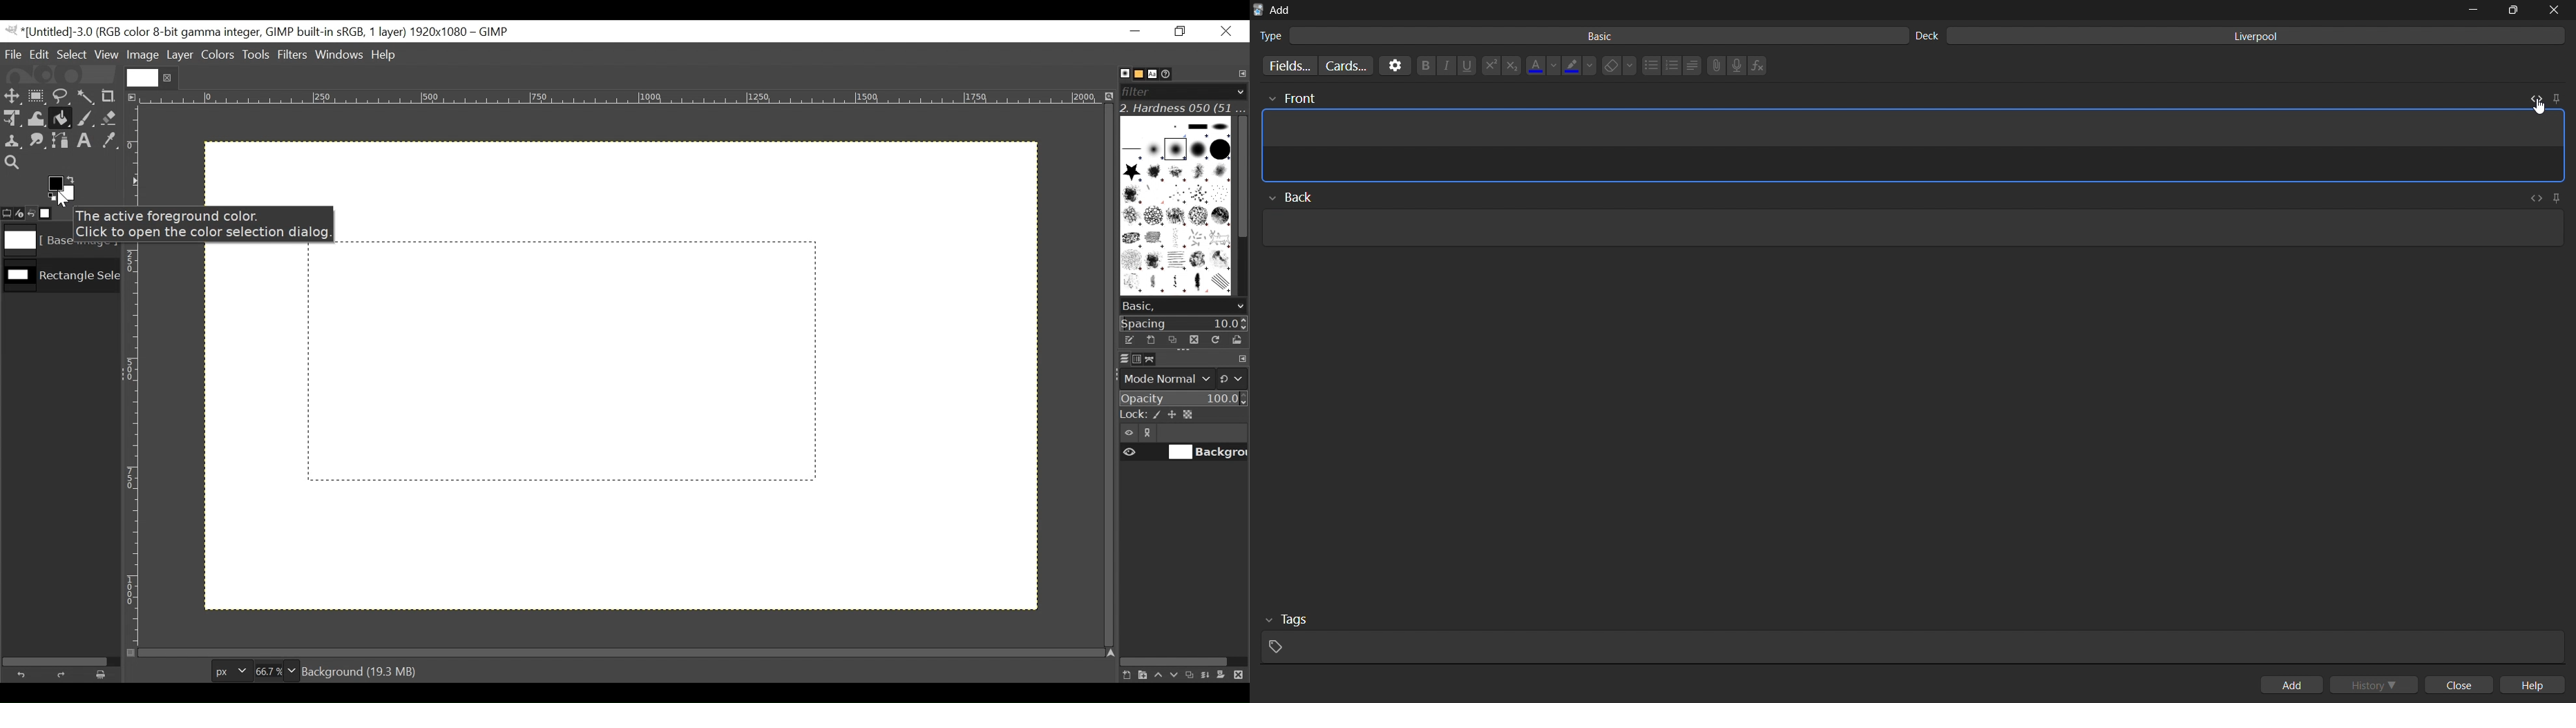 The height and width of the screenshot is (728, 2576). What do you see at coordinates (1154, 359) in the screenshot?
I see `Paths` at bounding box center [1154, 359].